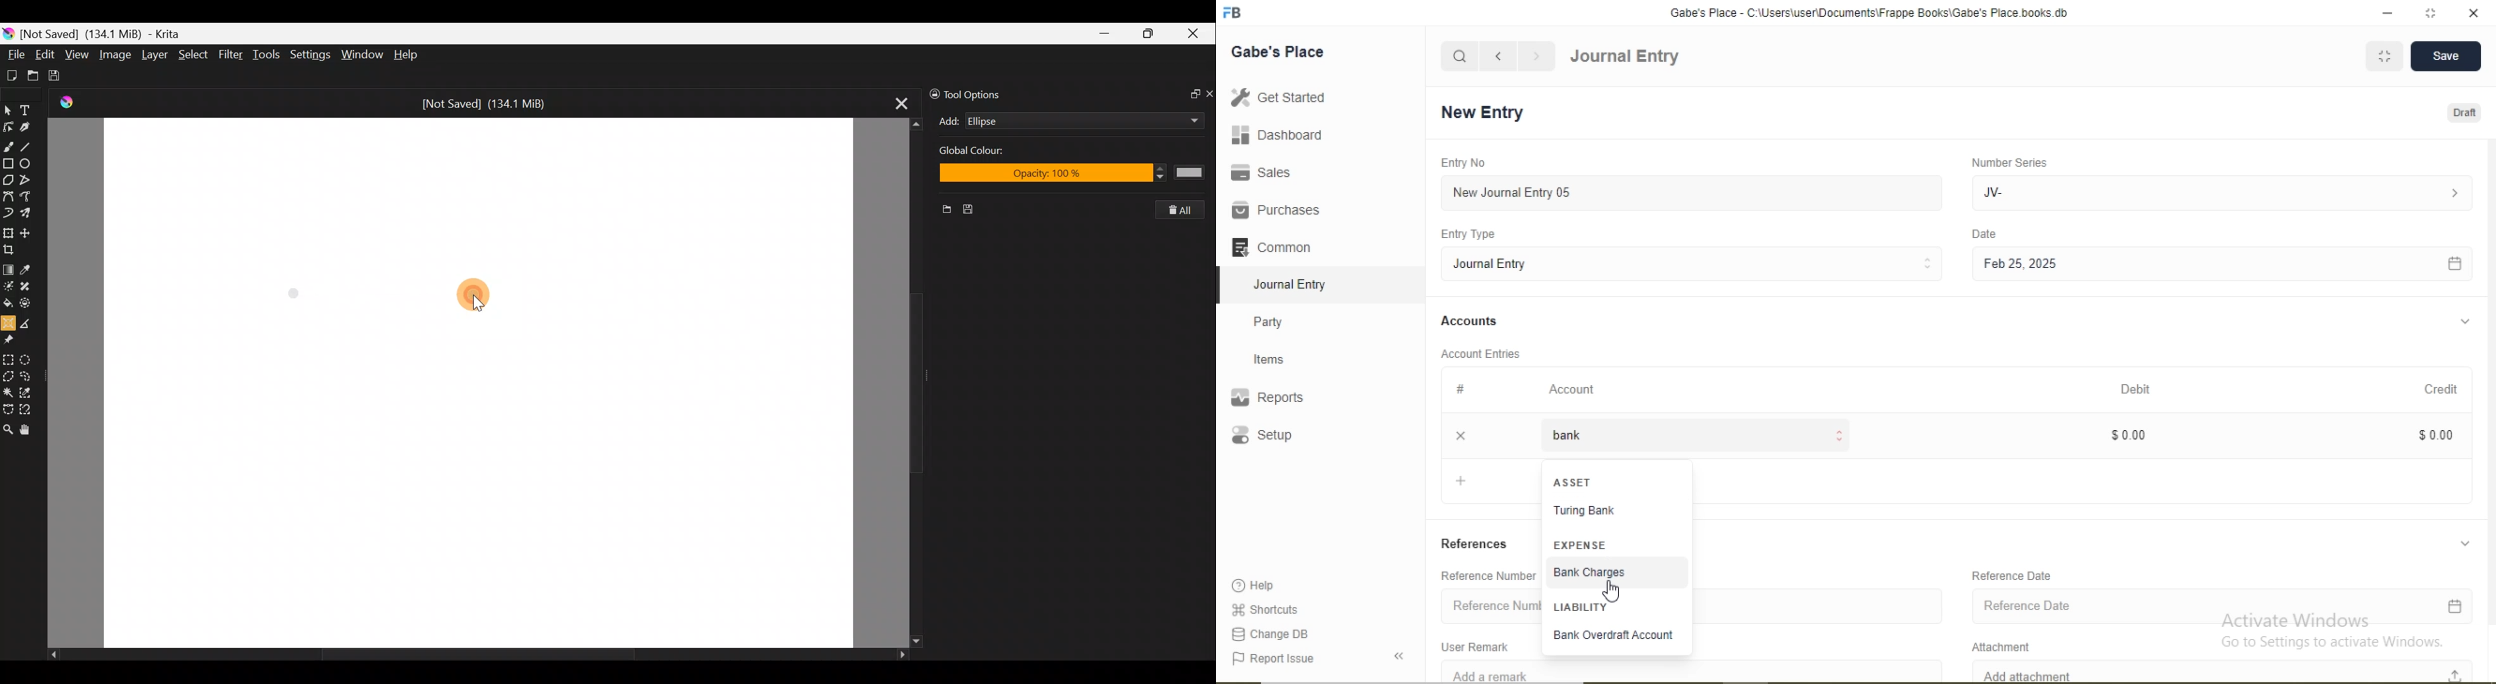 This screenshot has height=700, width=2520. Describe the element at coordinates (1402, 656) in the screenshot. I see `collapse sidebar` at that location.